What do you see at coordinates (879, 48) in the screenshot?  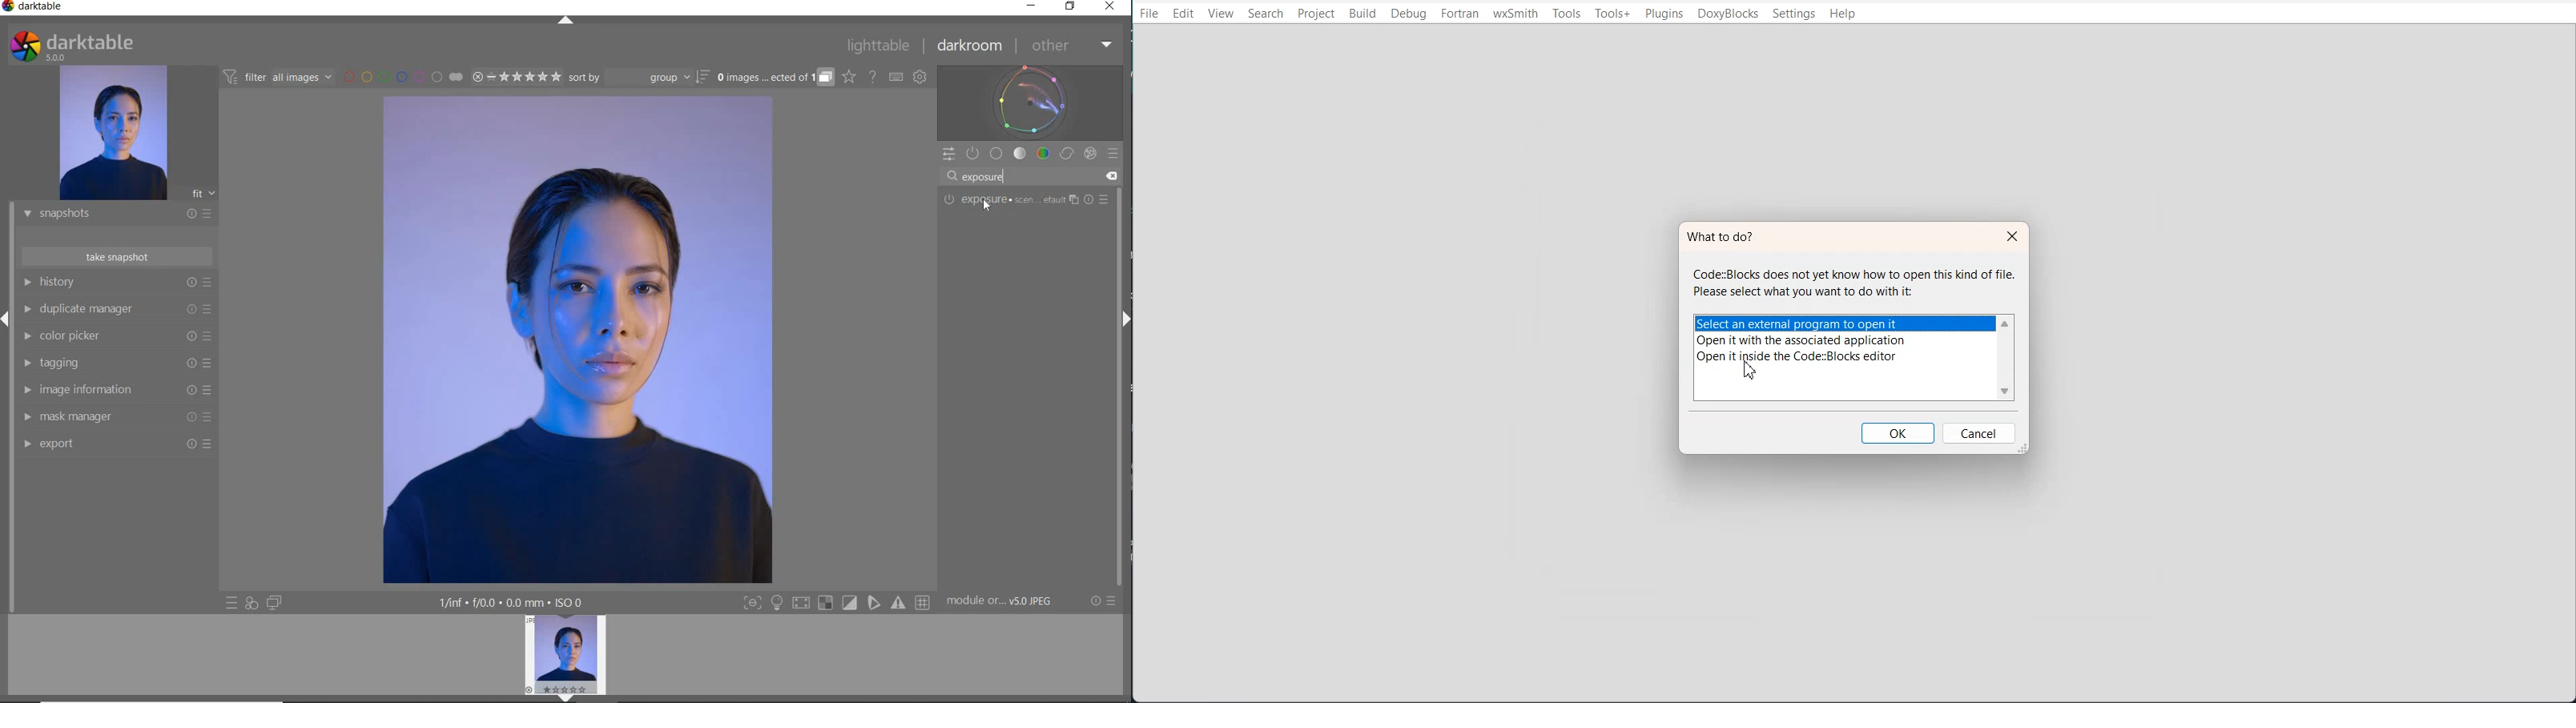 I see `LIGHTTABLE` at bounding box center [879, 48].